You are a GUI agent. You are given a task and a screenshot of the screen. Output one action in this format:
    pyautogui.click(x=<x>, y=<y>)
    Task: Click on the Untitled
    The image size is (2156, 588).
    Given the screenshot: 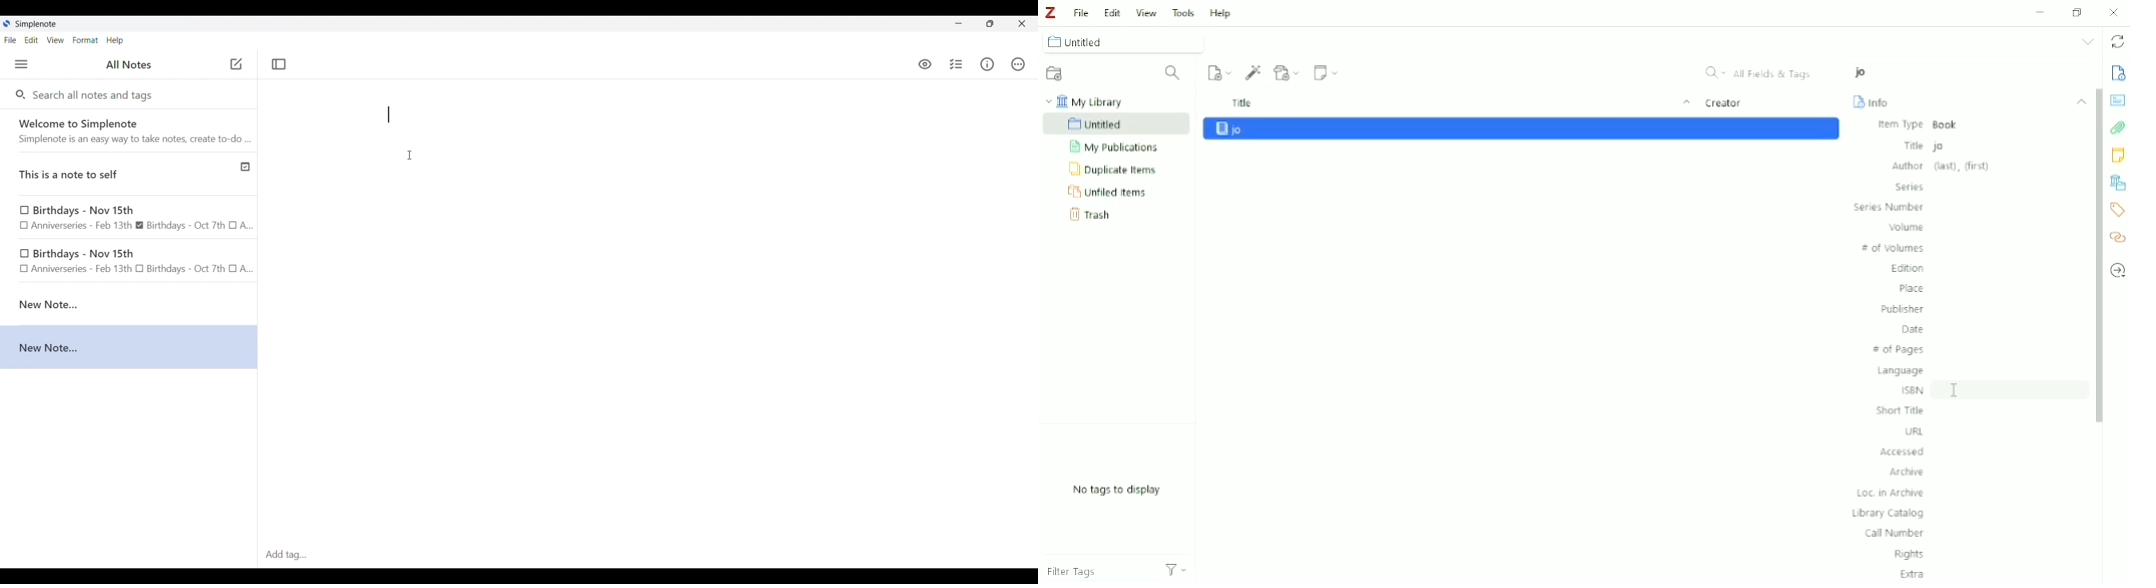 What is the action you would take?
    pyautogui.click(x=1121, y=41)
    